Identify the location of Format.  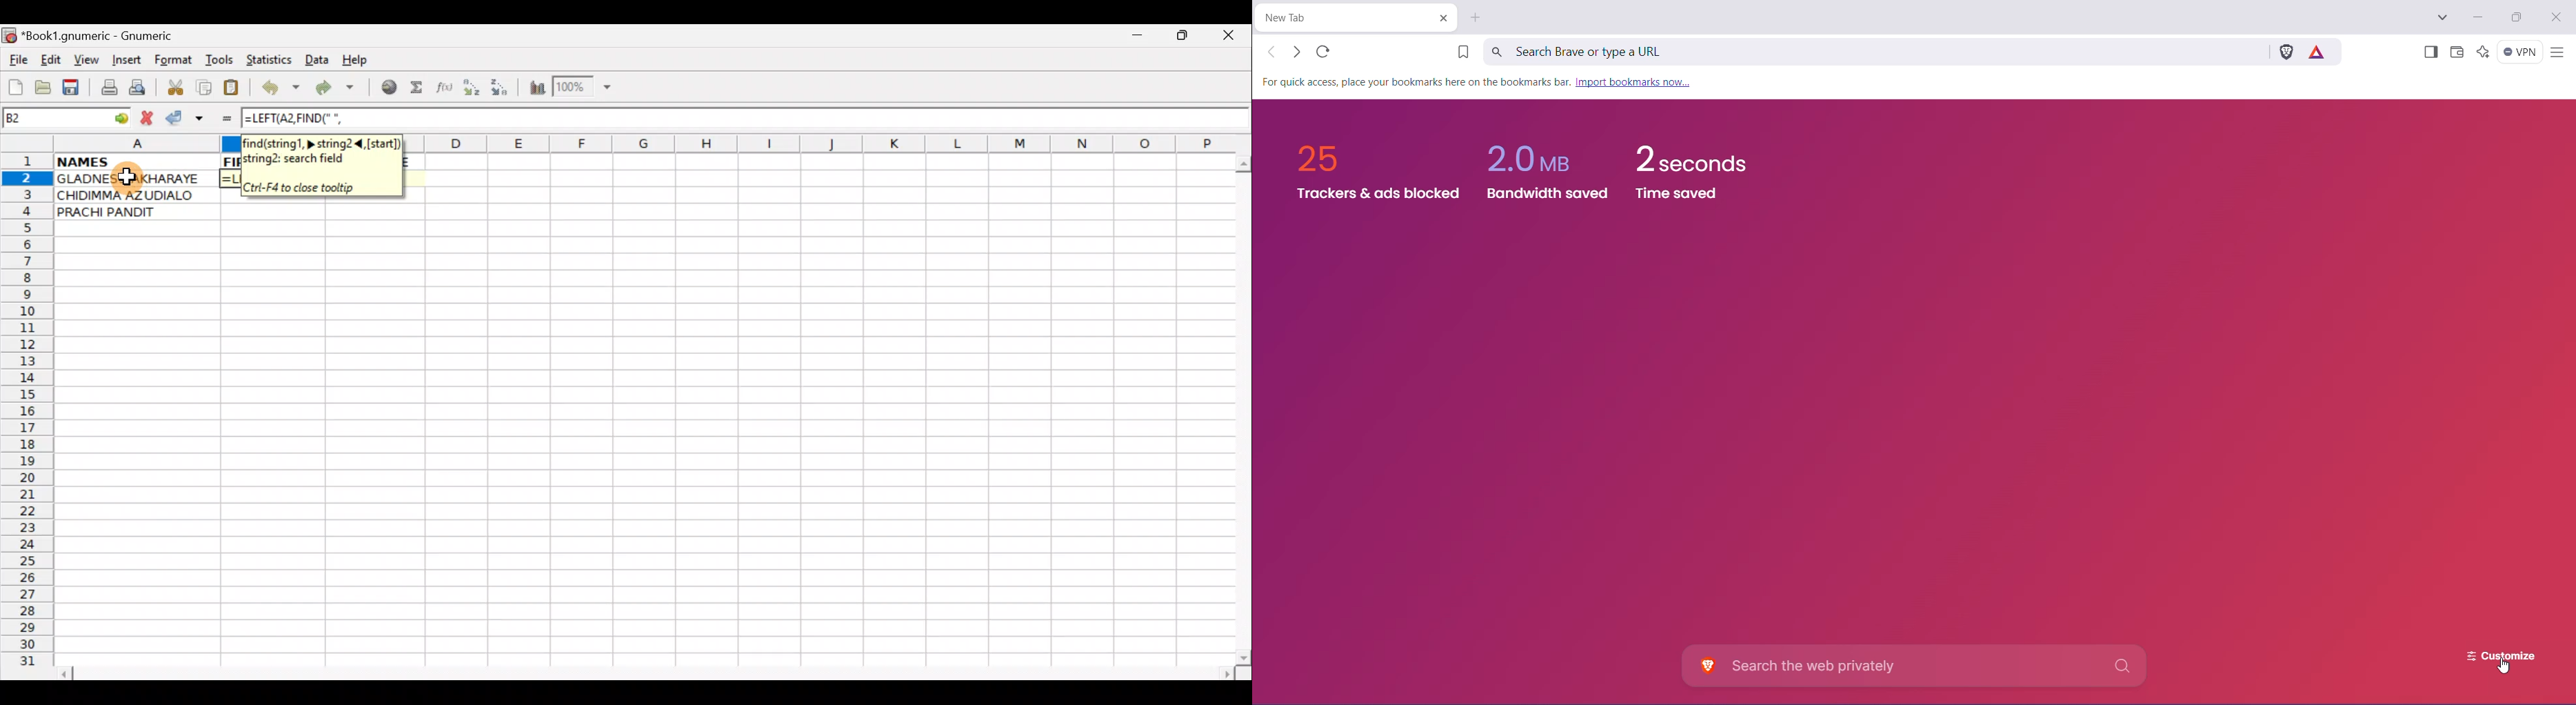
(176, 61).